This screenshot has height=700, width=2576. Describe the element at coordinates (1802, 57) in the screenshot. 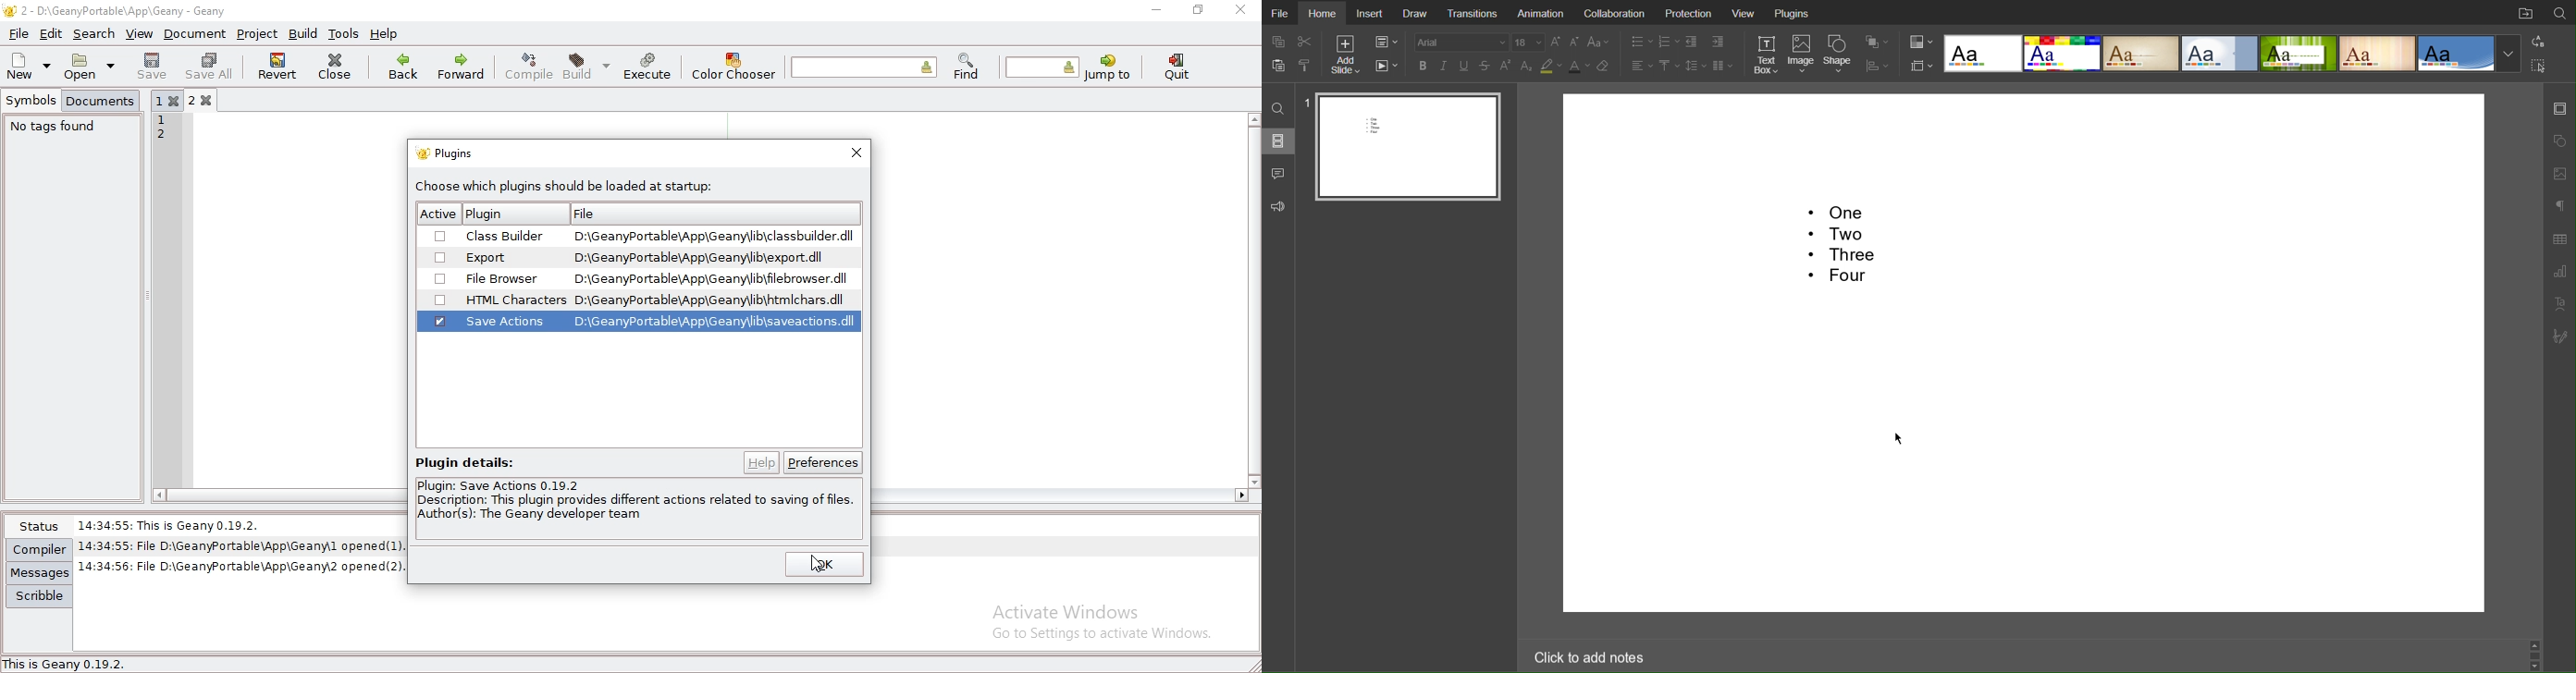

I see `Image` at that location.